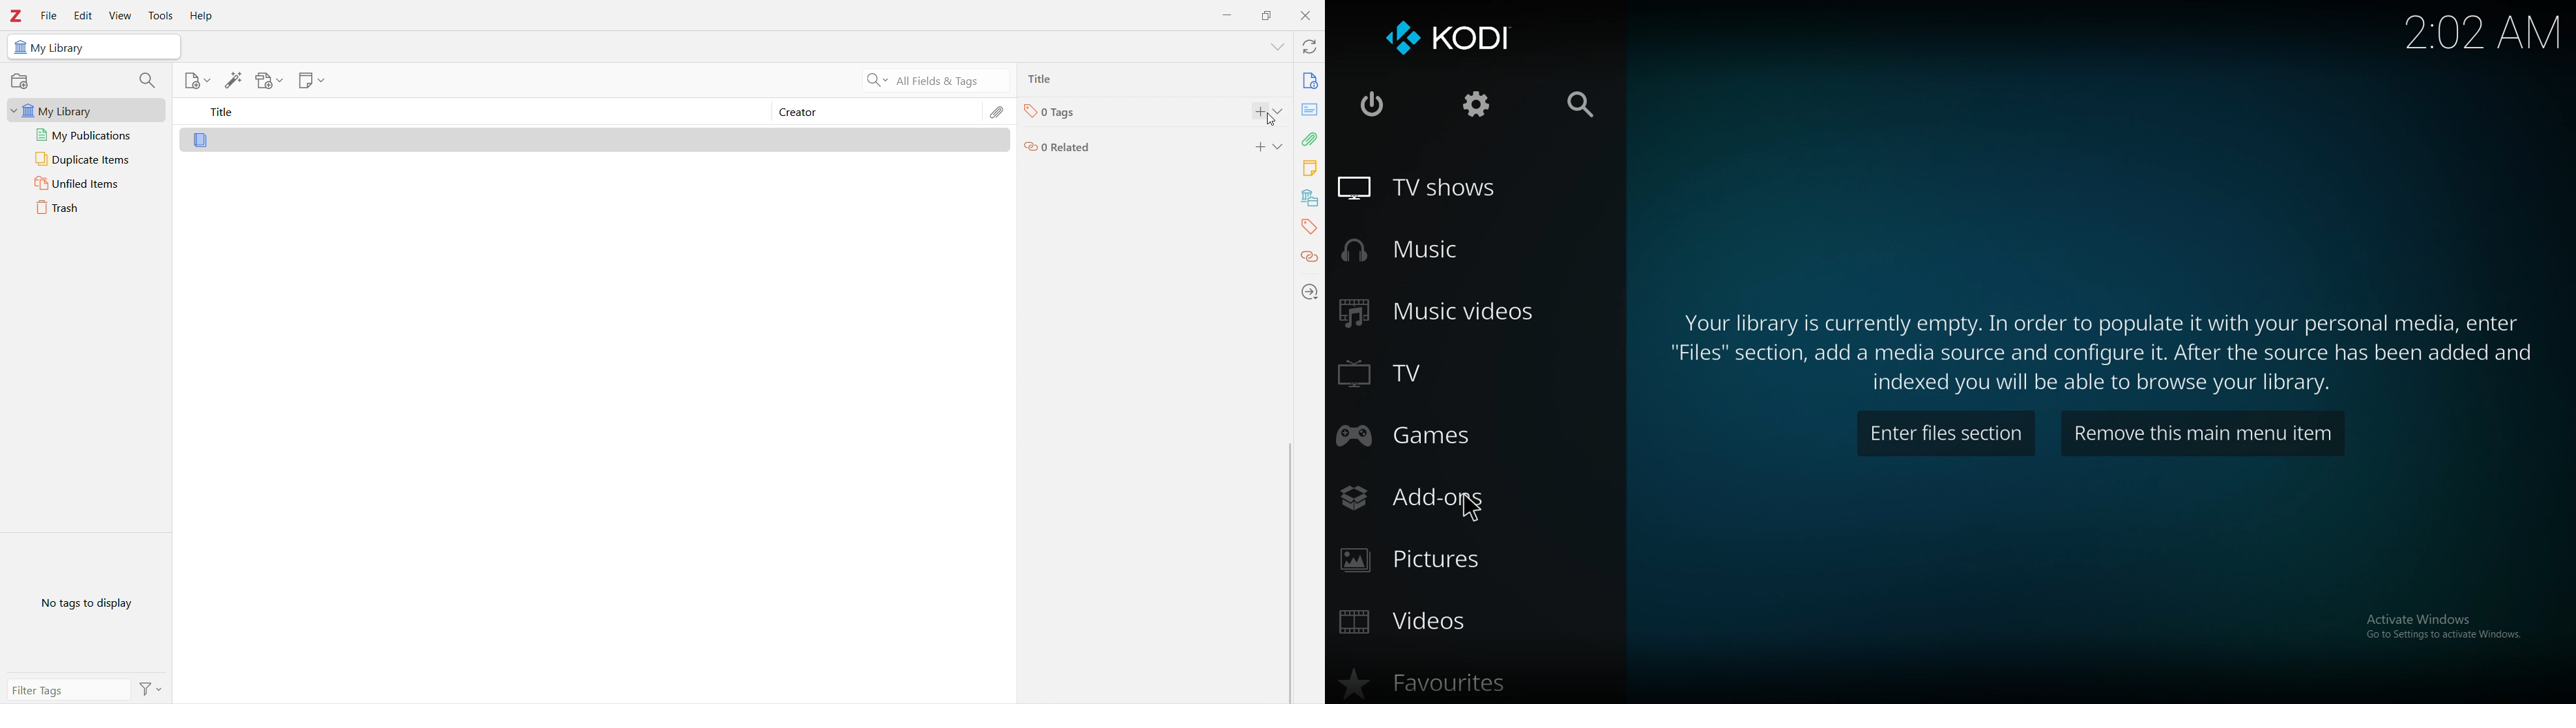 This screenshot has width=2576, height=728. Describe the element at coordinates (201, 17) in the screenshot. I see `Help` at that location.